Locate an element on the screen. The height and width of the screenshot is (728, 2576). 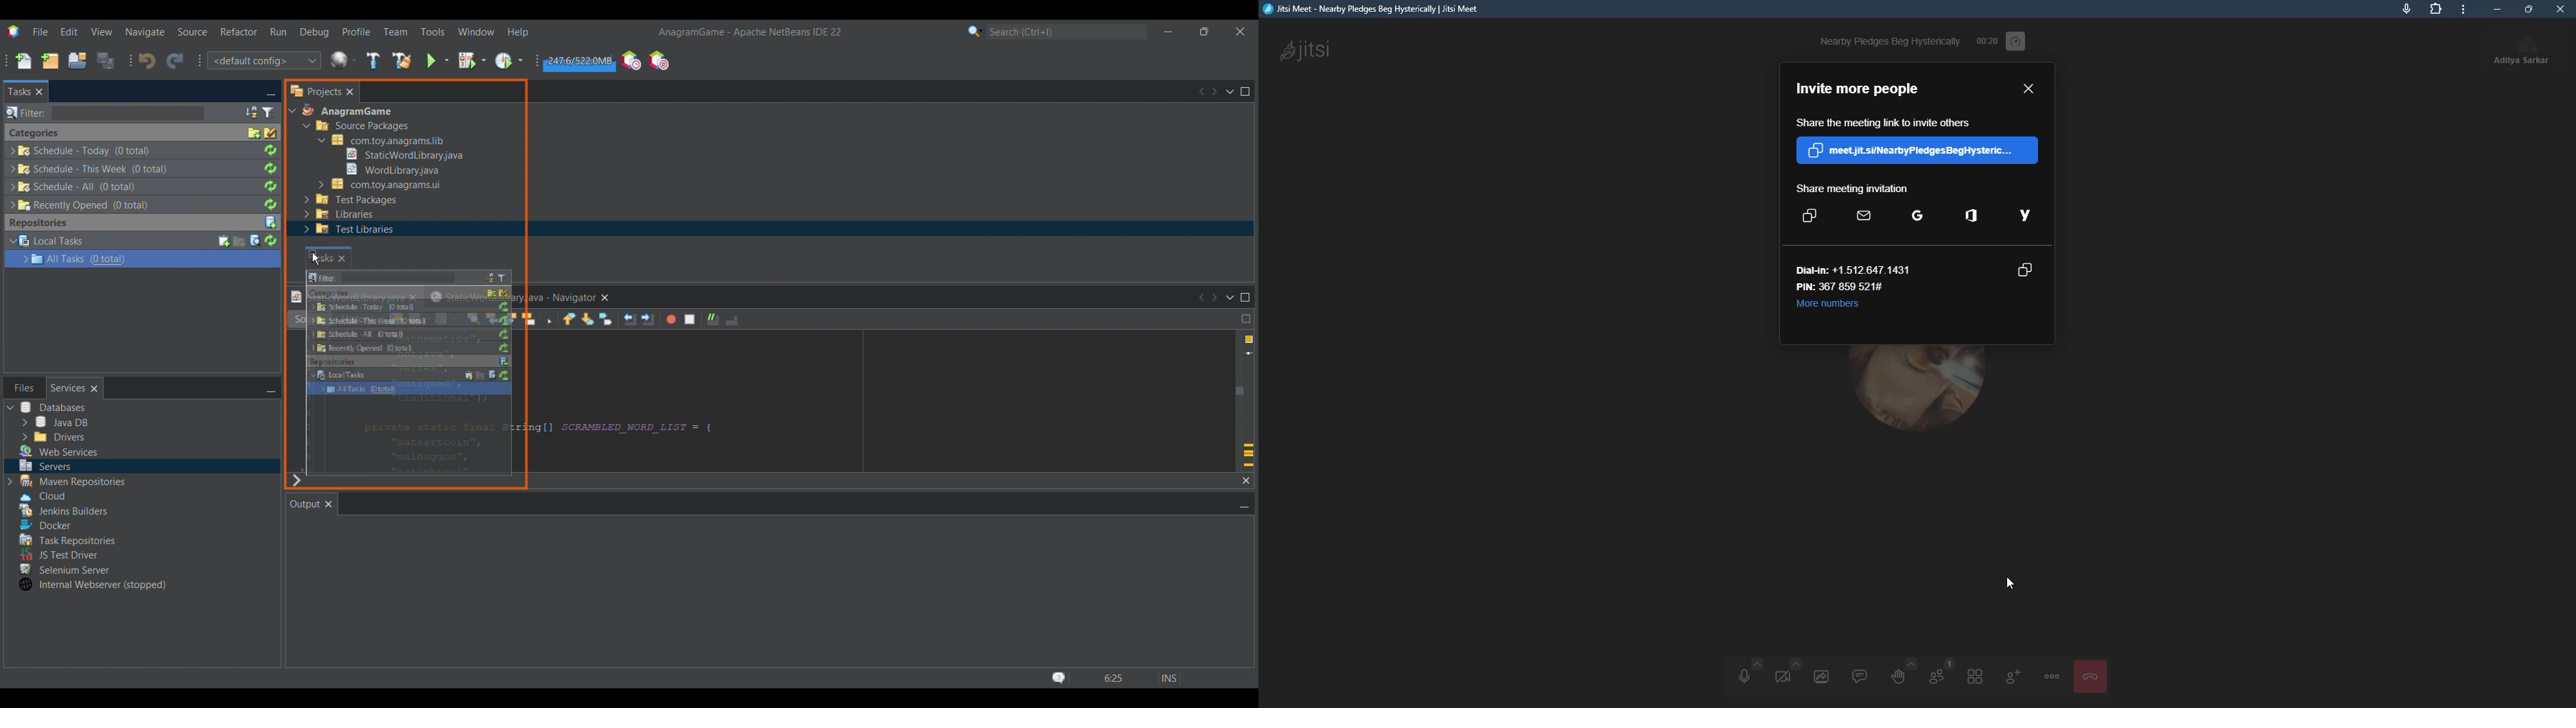
invite more people is located at coordinates (1860, 88).